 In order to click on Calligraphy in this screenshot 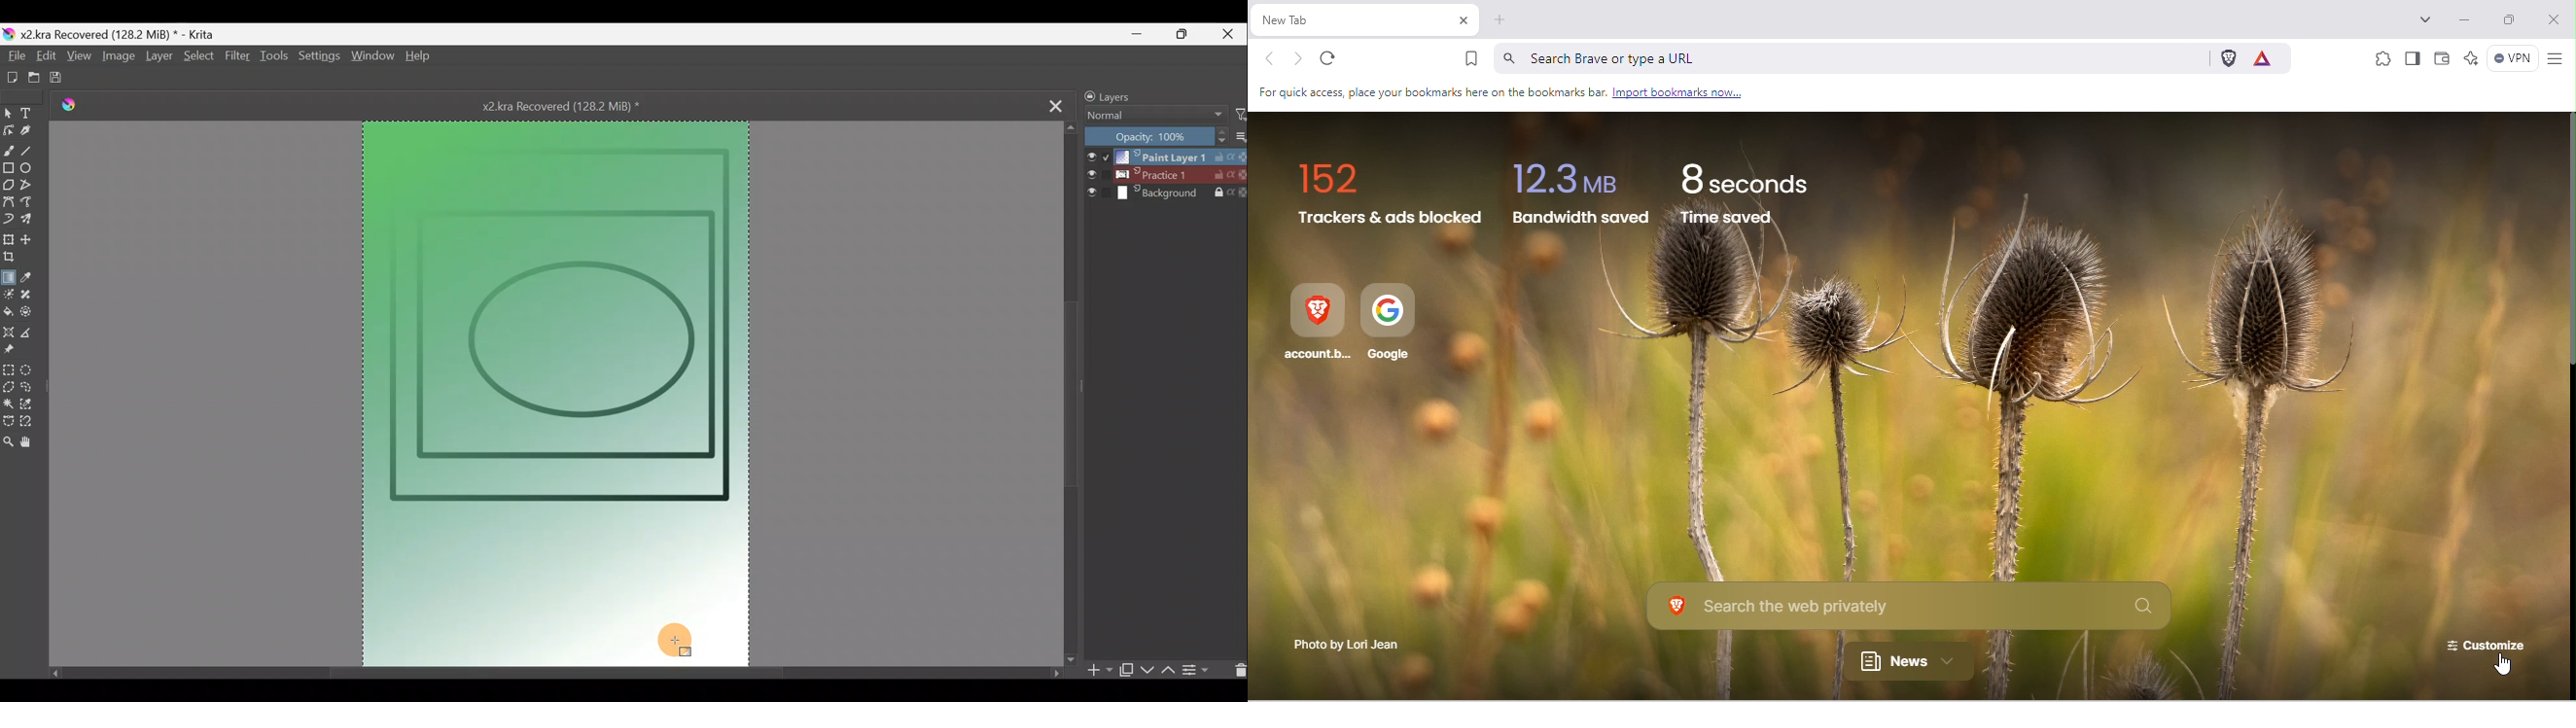, I will do `click(26, 135)`.